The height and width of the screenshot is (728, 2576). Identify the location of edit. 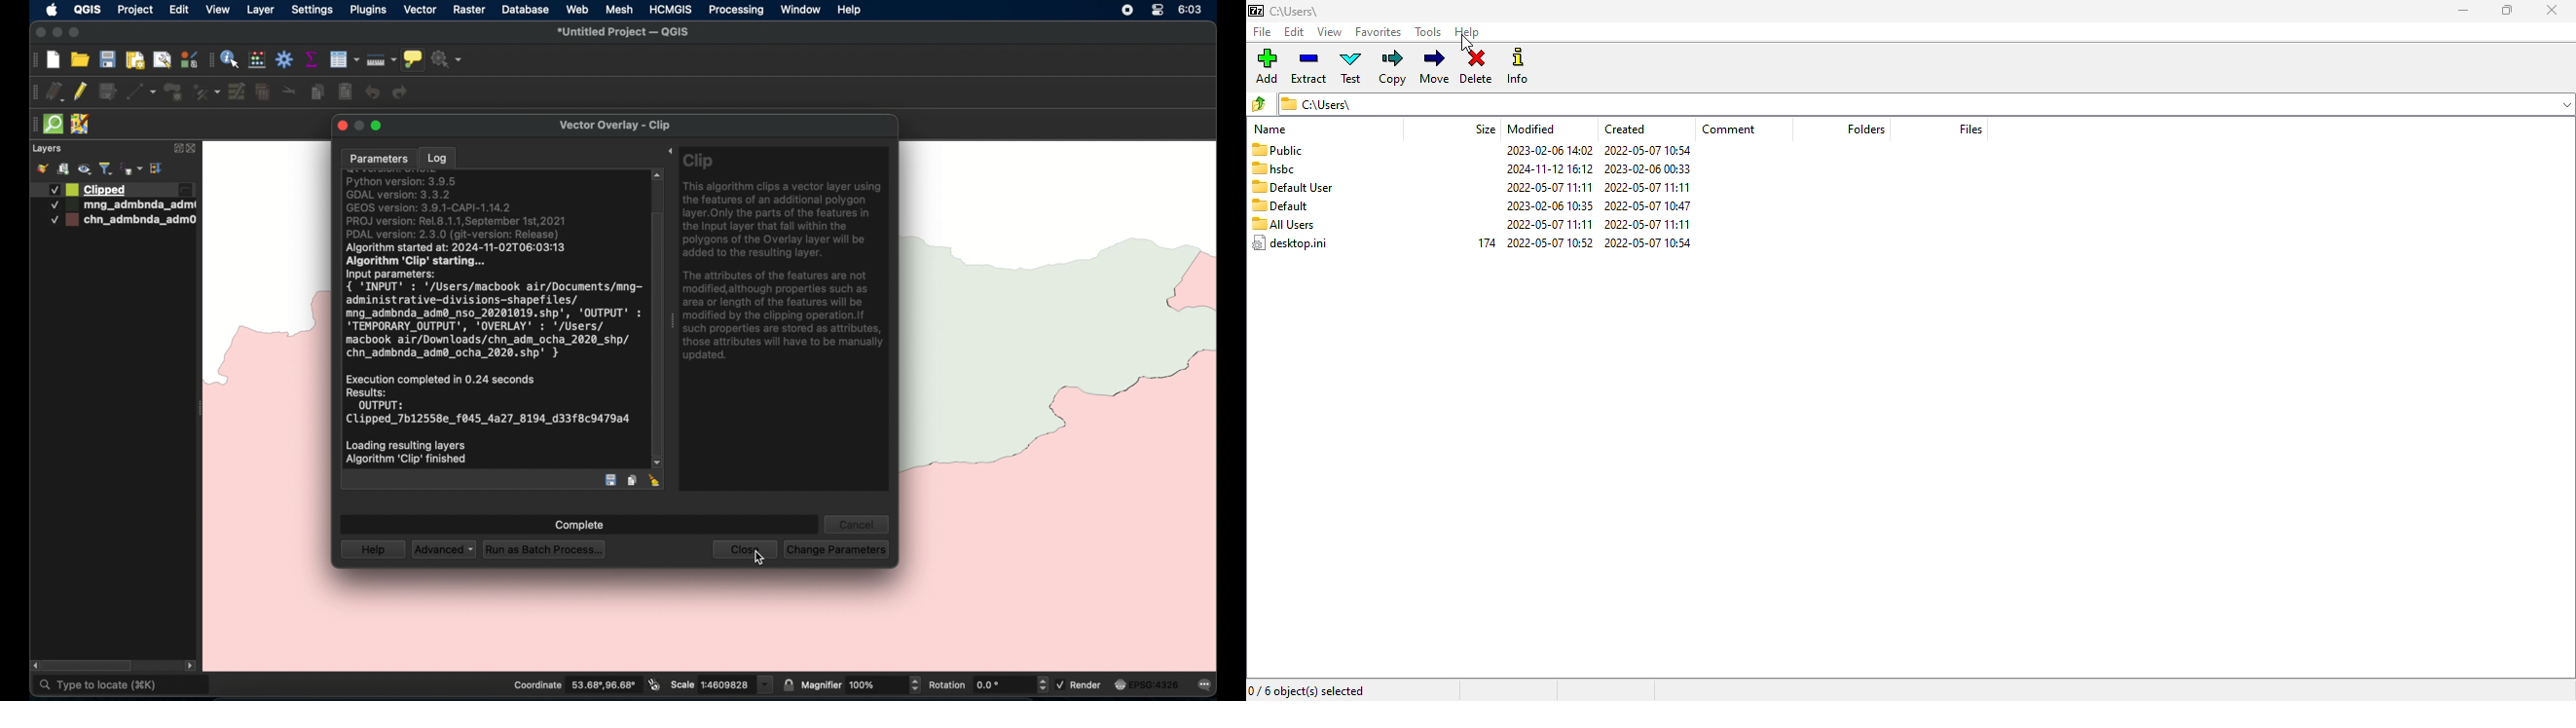
(1294, 31).